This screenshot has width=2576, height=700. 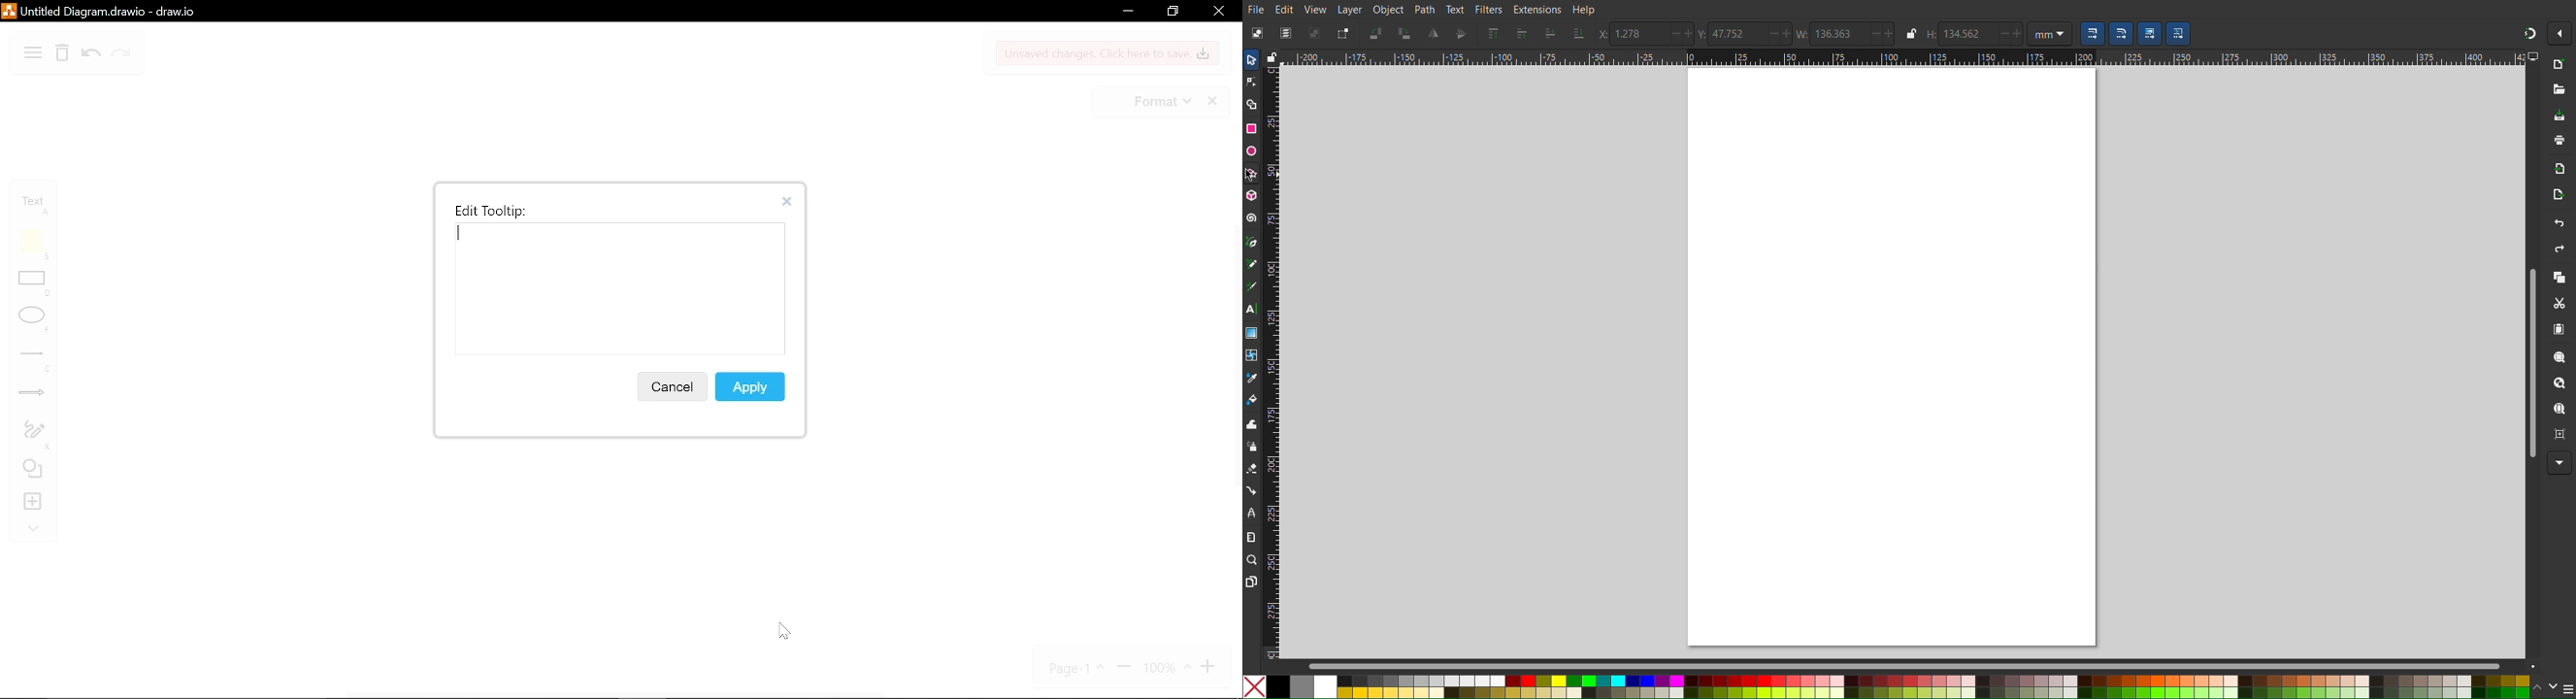 I want to click on cursor, so click(x=785, y=630).